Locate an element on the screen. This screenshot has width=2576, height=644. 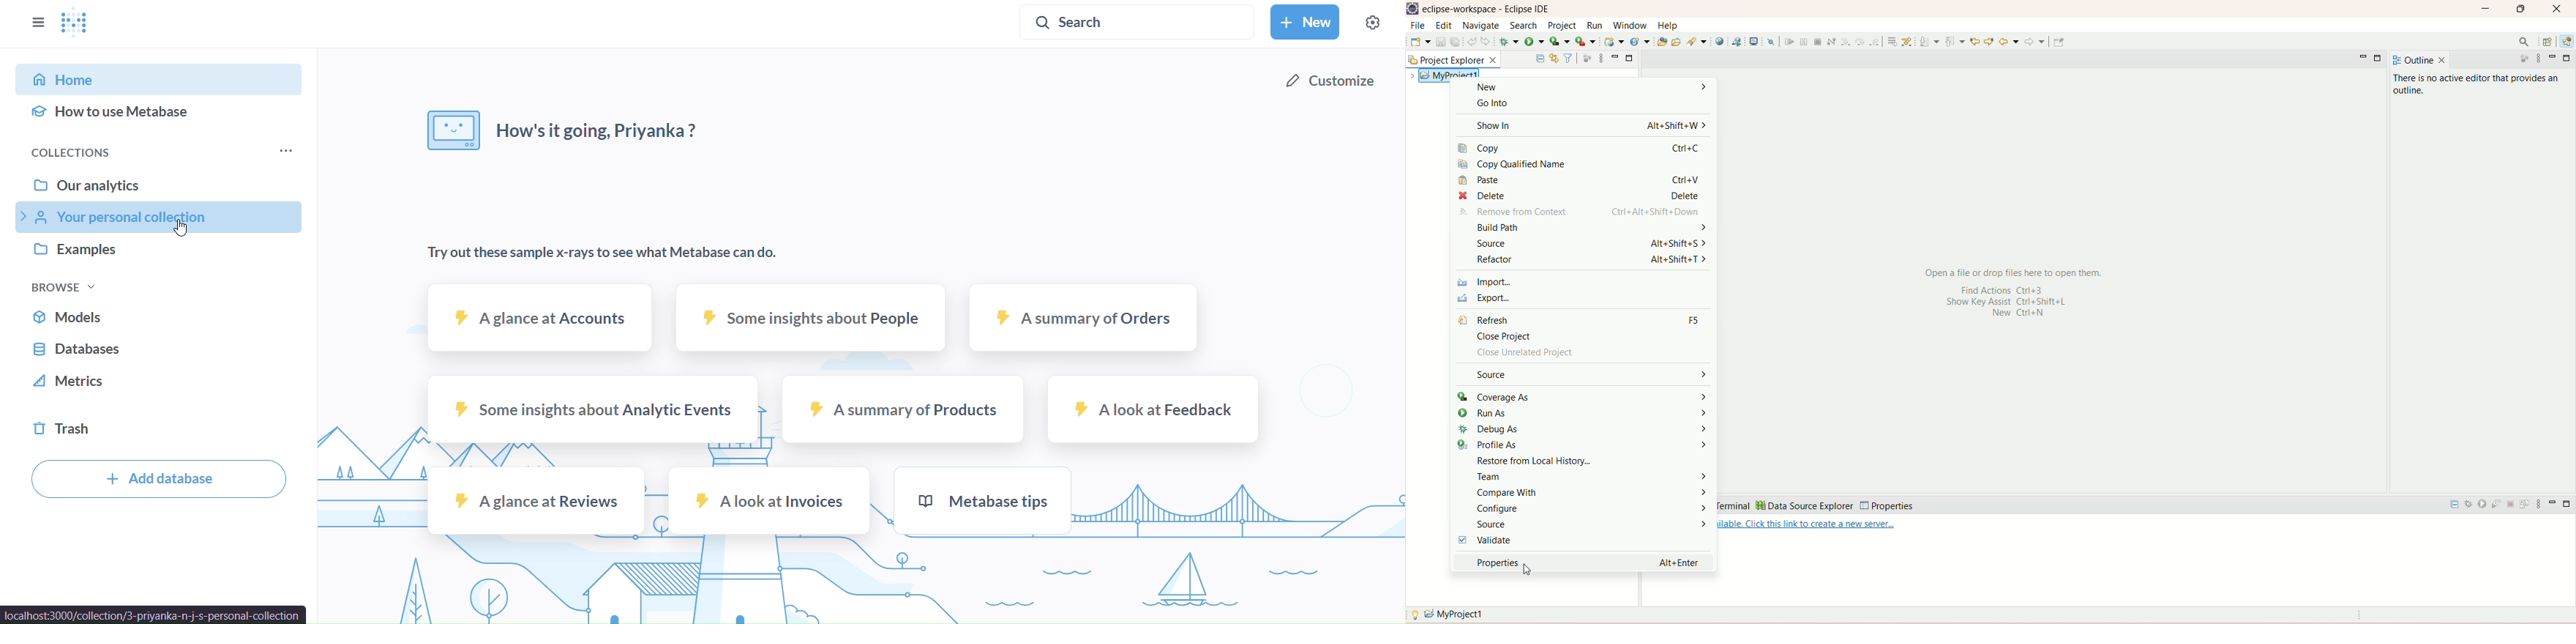
search is located at coordinates (1699, 42).